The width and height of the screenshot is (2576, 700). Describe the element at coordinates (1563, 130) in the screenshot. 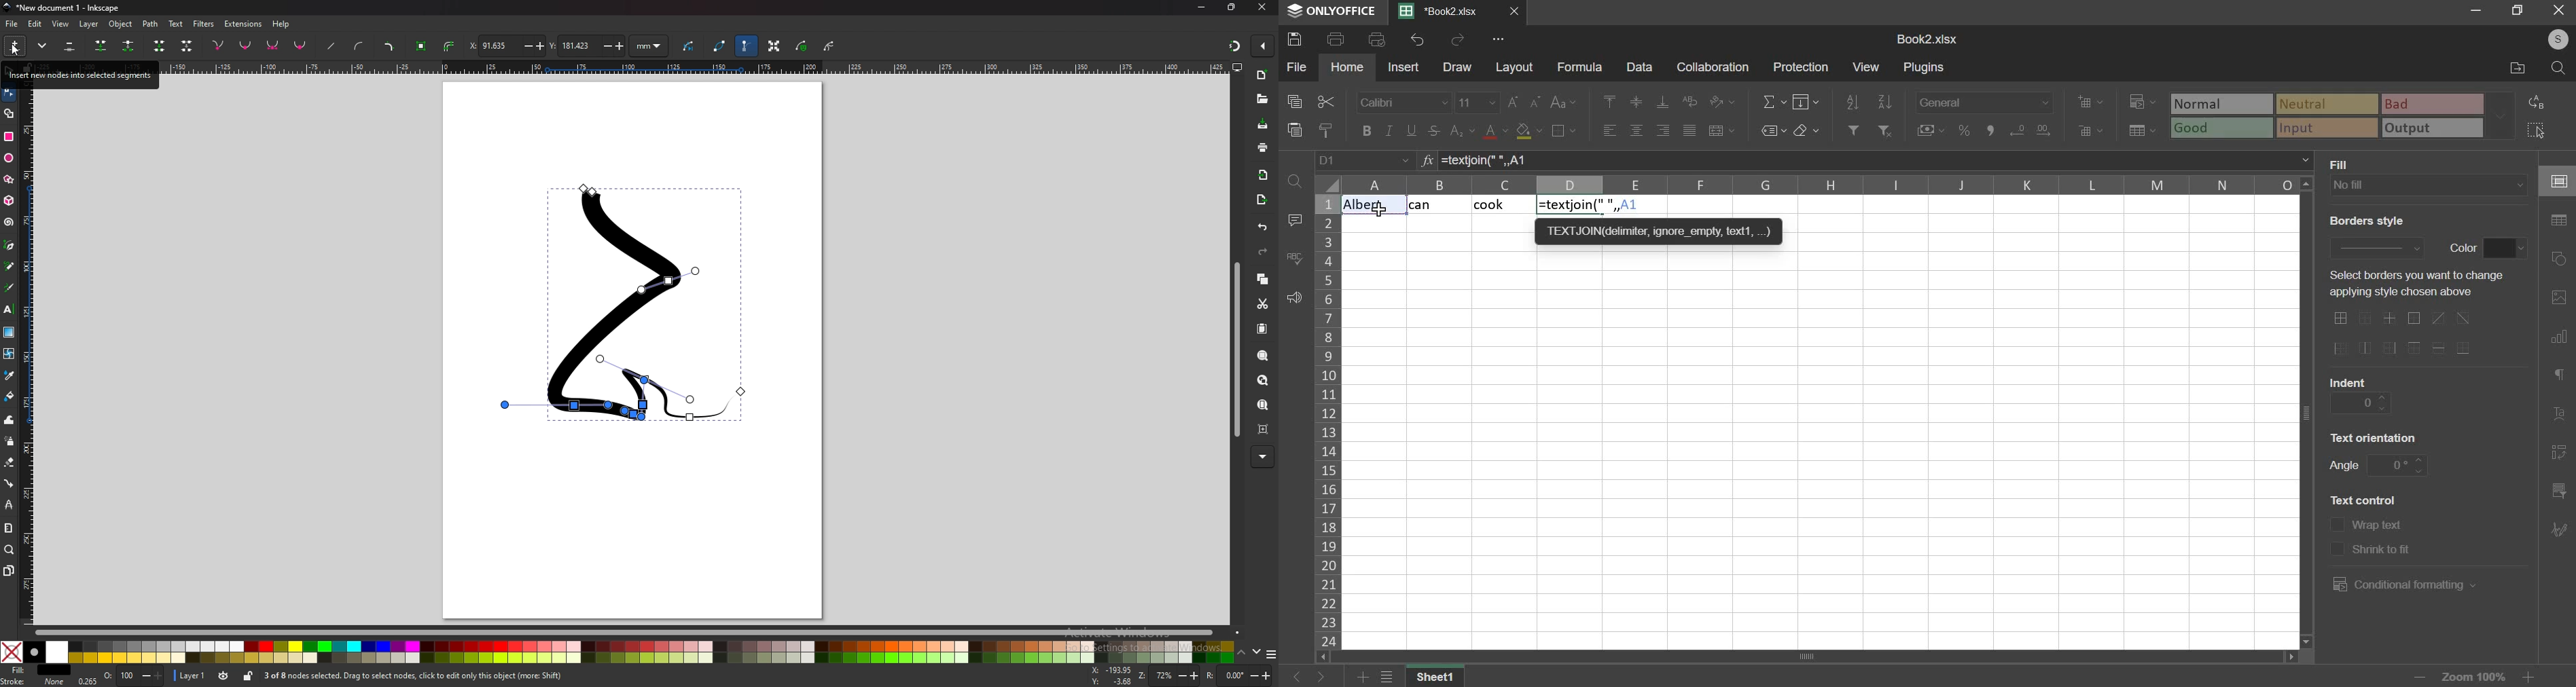

I see `border` at that location.